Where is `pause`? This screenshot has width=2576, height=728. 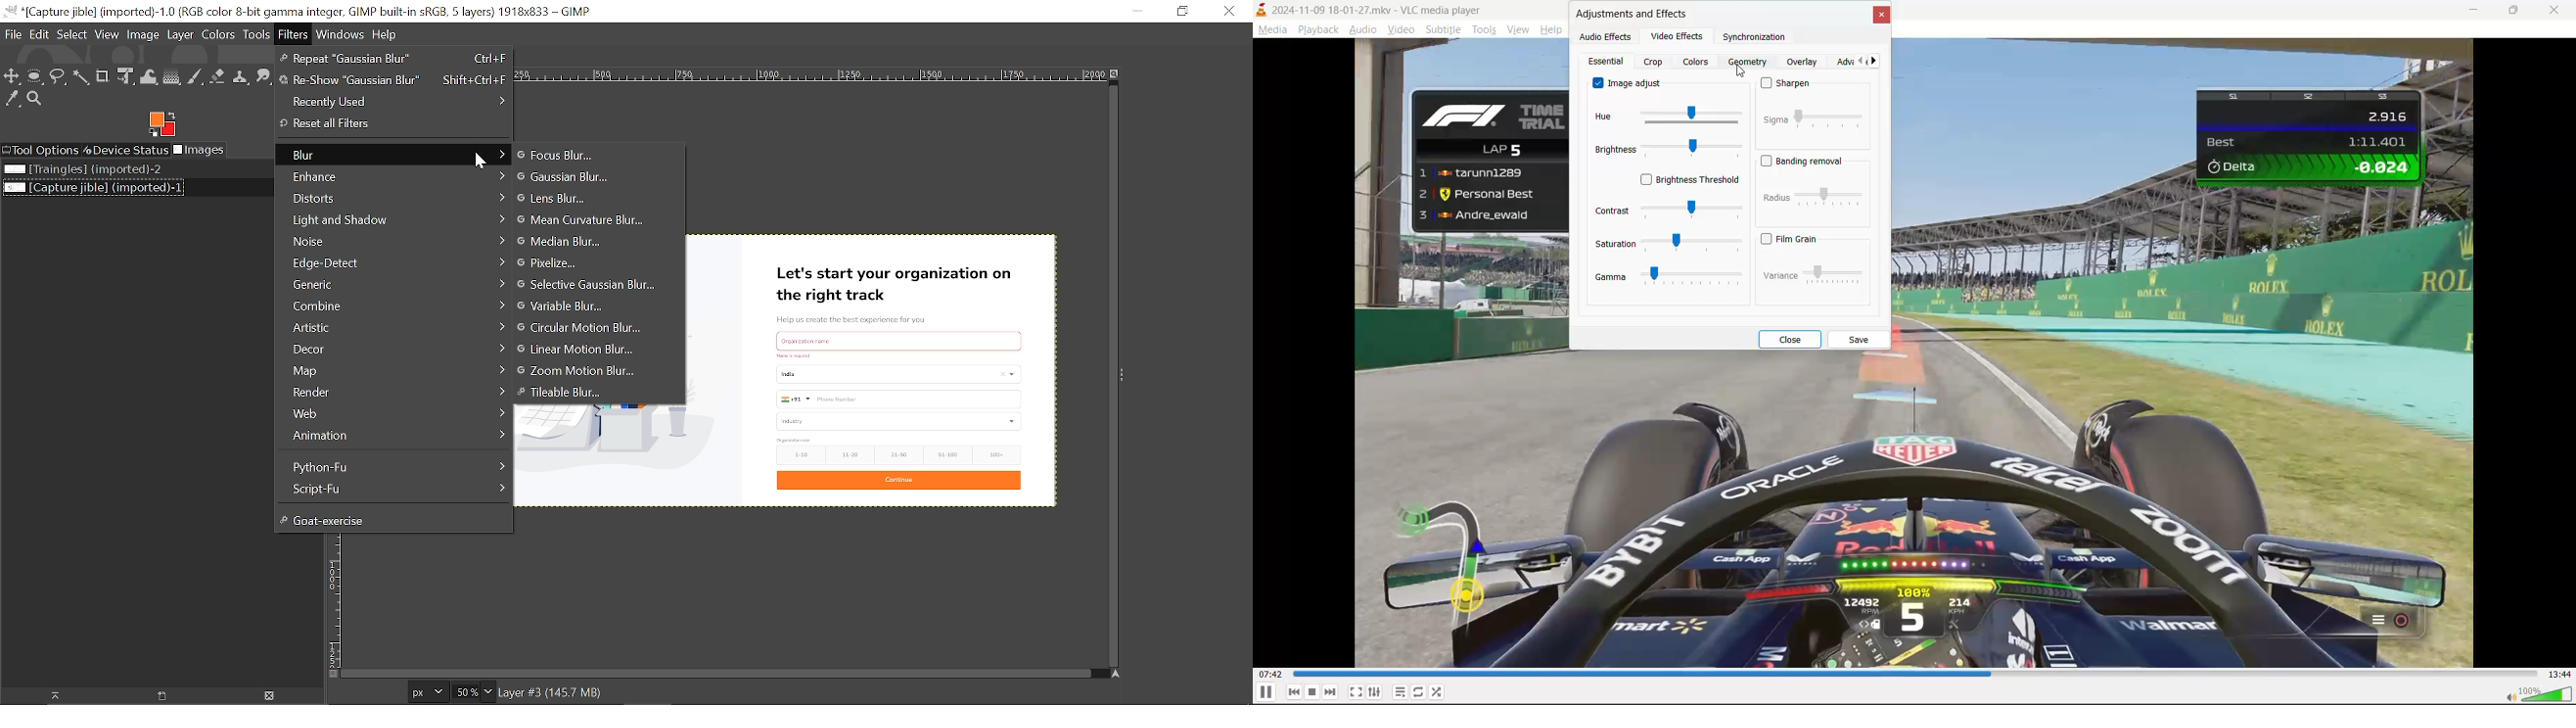
pause is located at coordinates (1265, 693).